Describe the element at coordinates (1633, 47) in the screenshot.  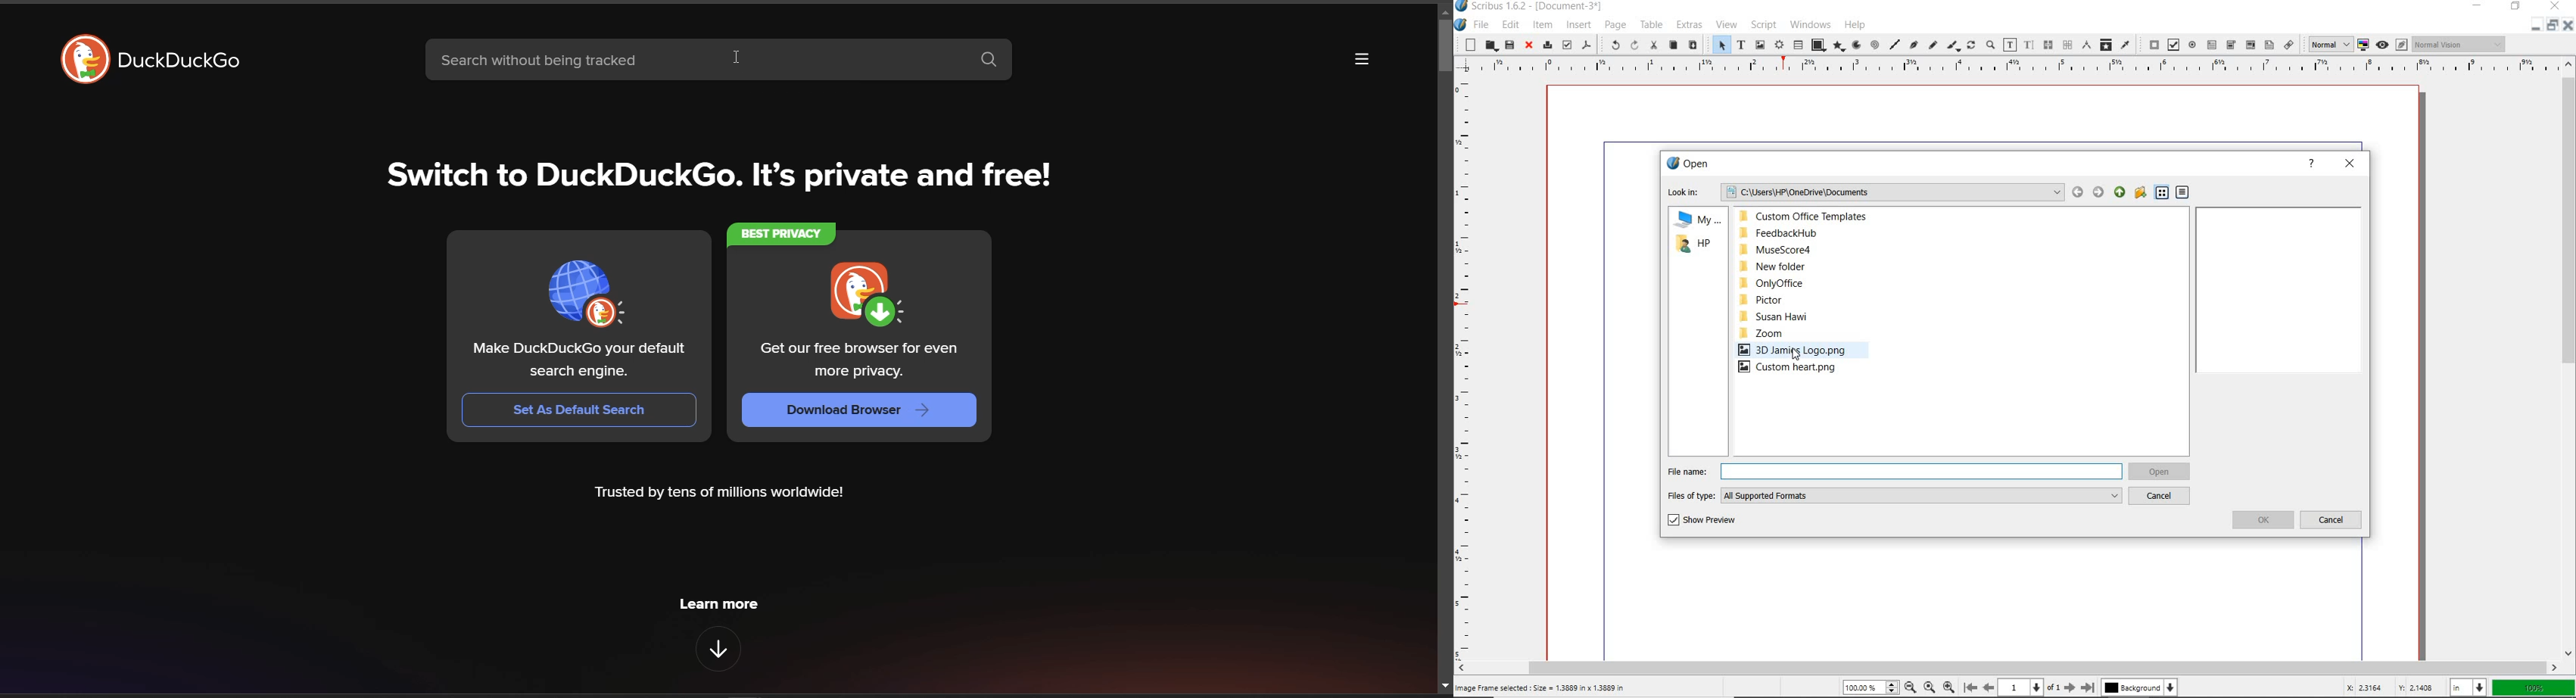
I see `REDO` at that location.